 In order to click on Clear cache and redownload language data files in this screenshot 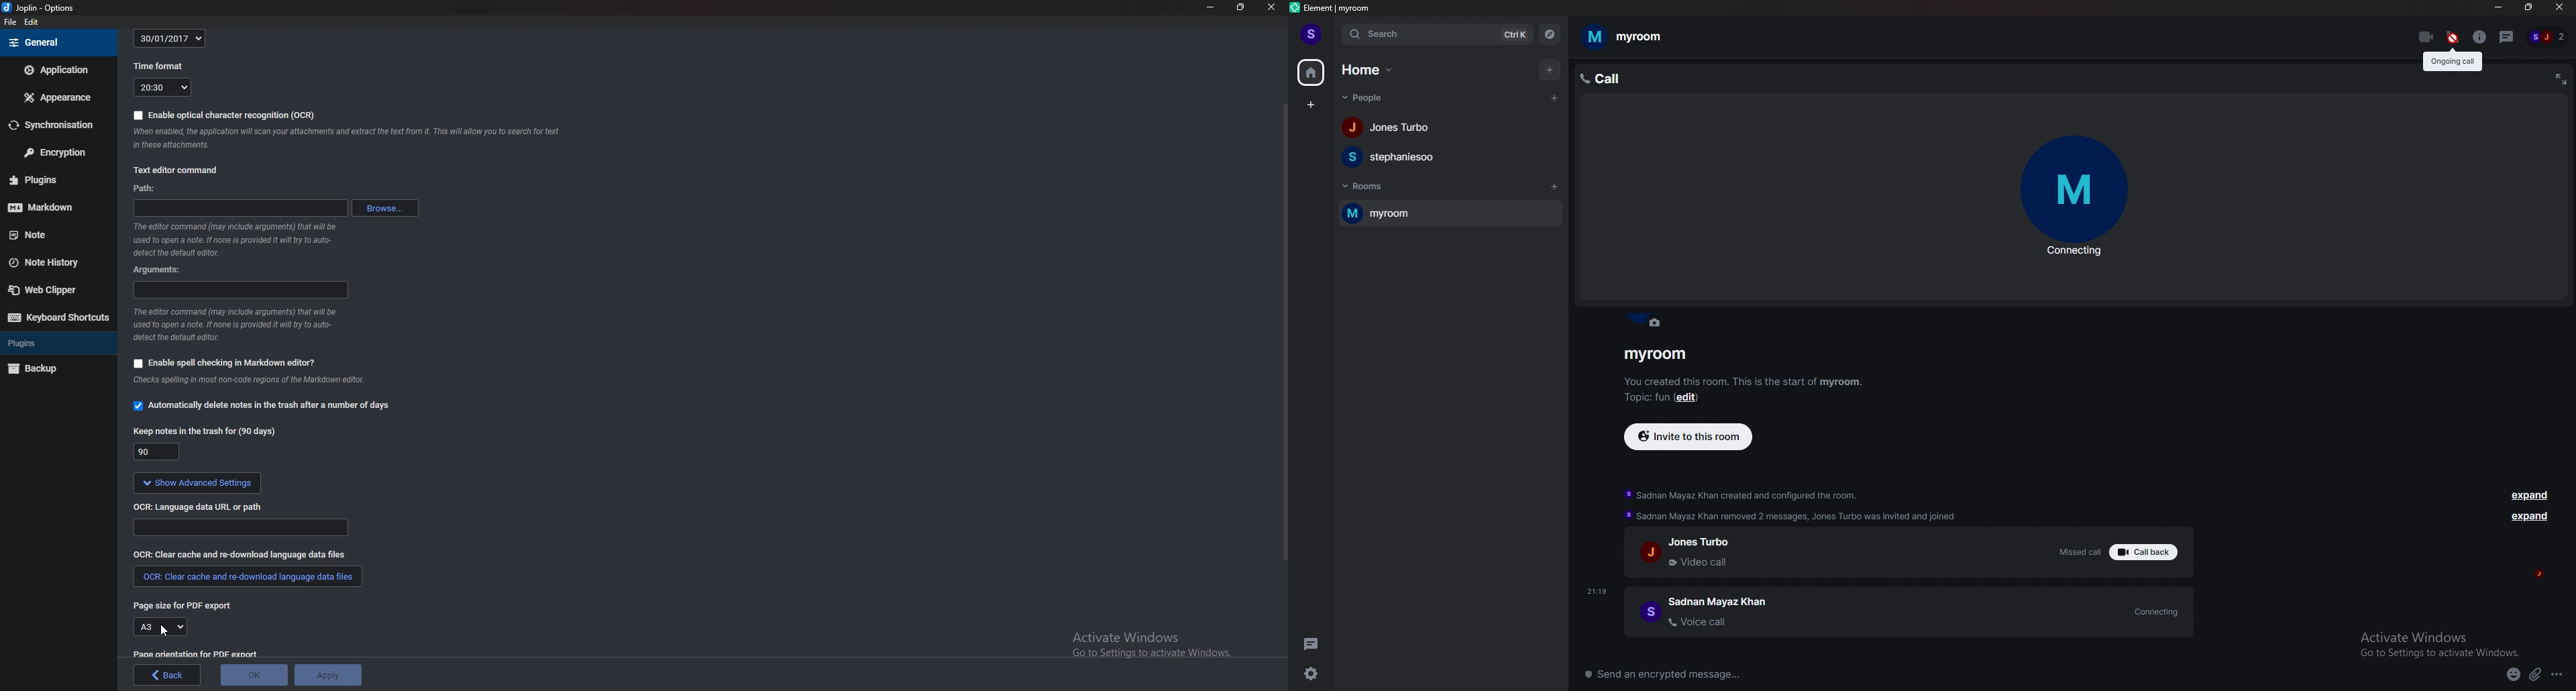, I will do `click(246, 578)`.